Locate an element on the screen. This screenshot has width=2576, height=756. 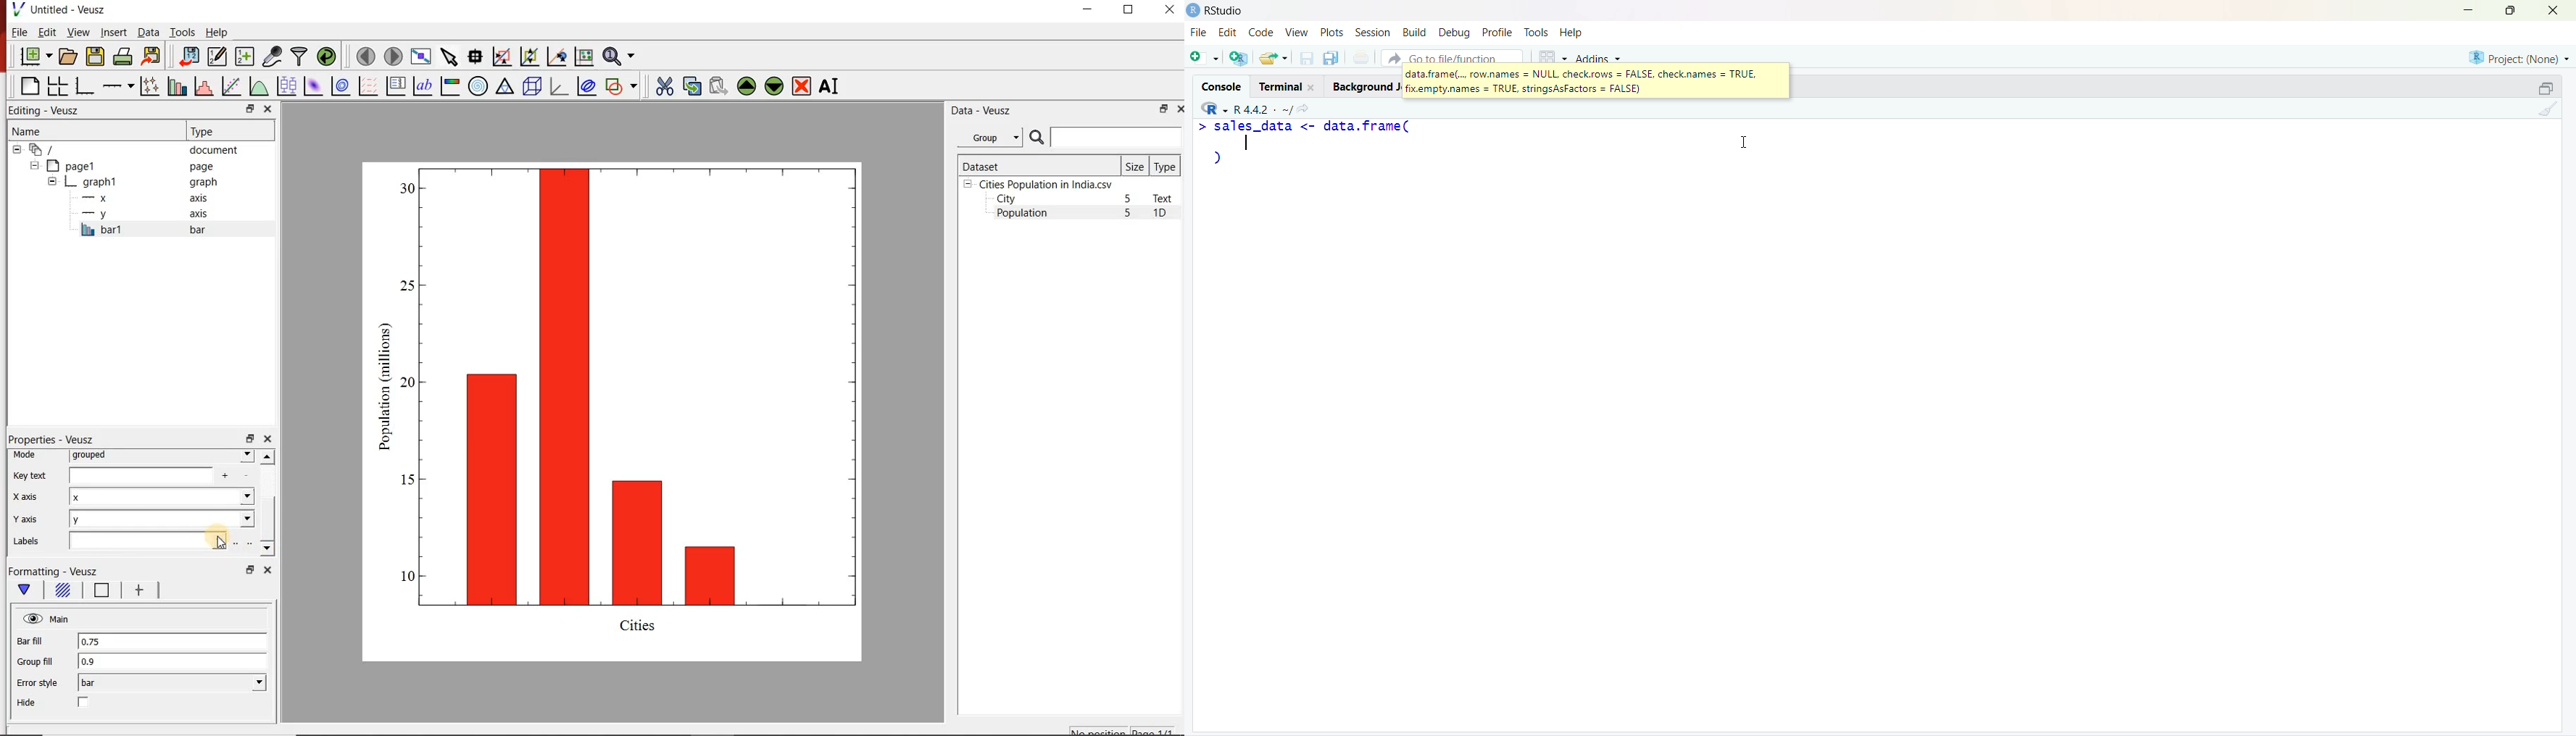
new document is located at coordinates (33, 57).